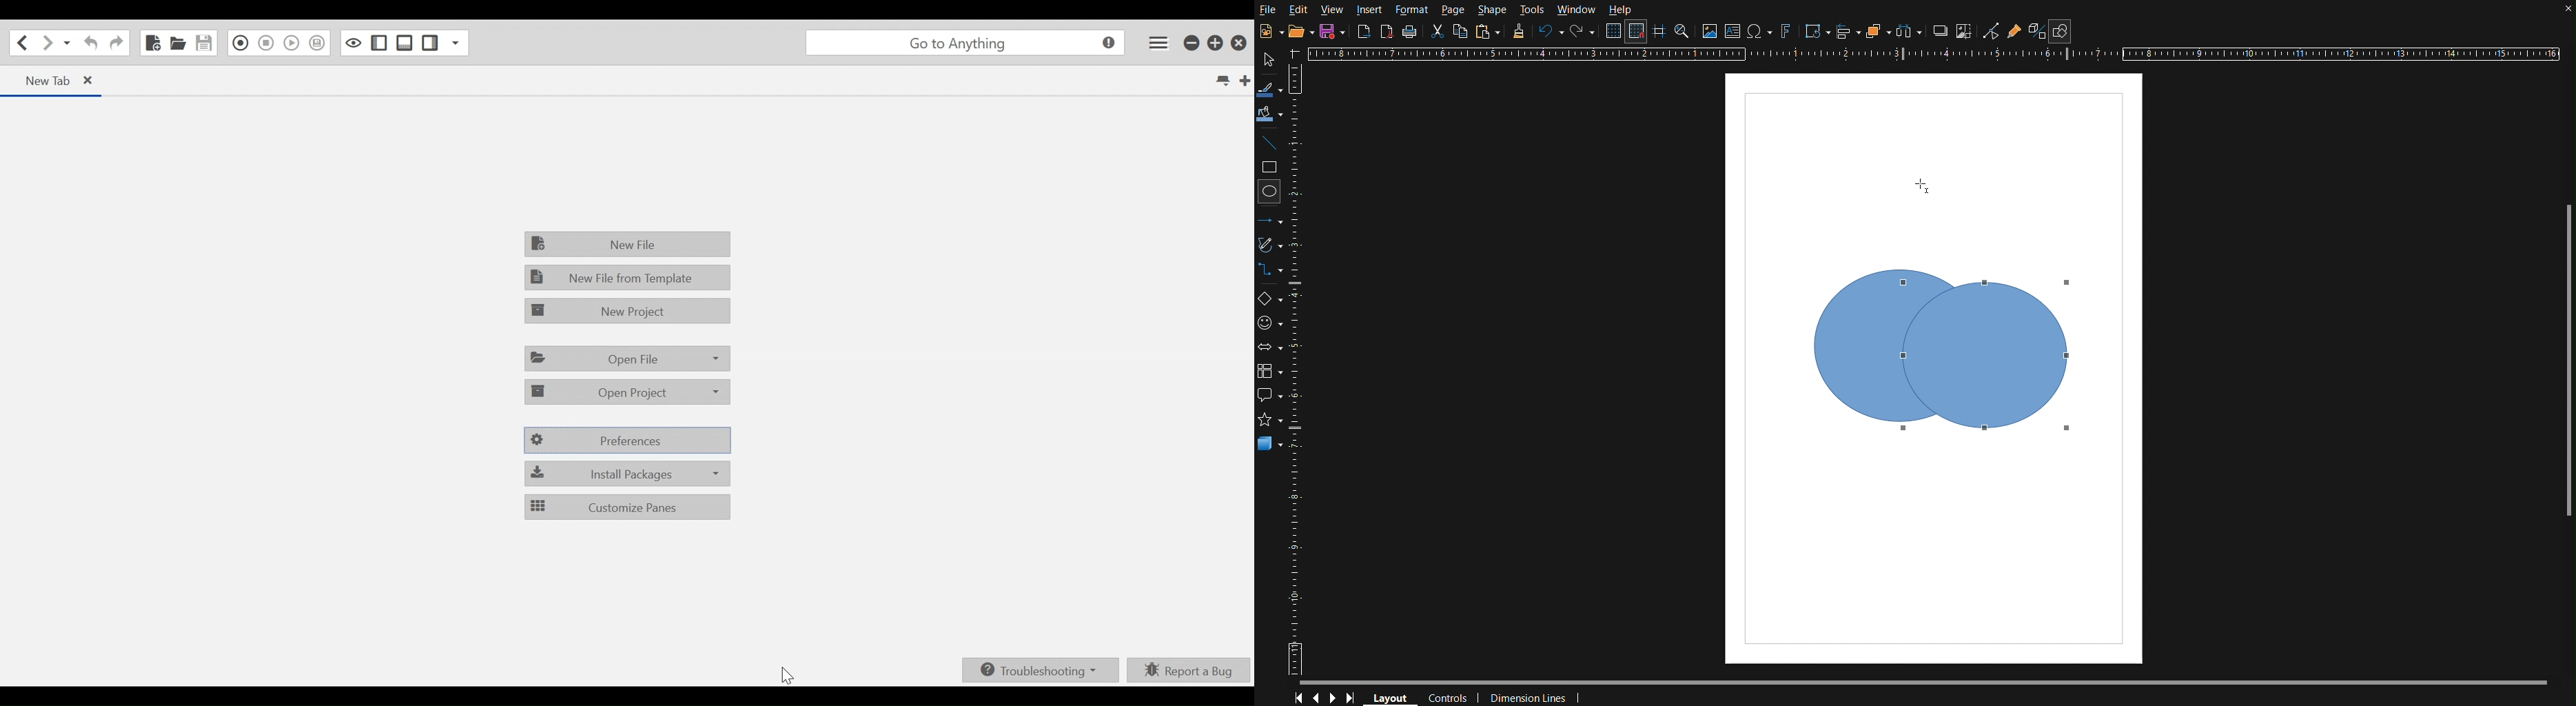 This screenshot has height=728, width=2576. What do you see at coordinates (1330, 32) in the screenshot?
I see `New` at bounding box center [1330, 32].